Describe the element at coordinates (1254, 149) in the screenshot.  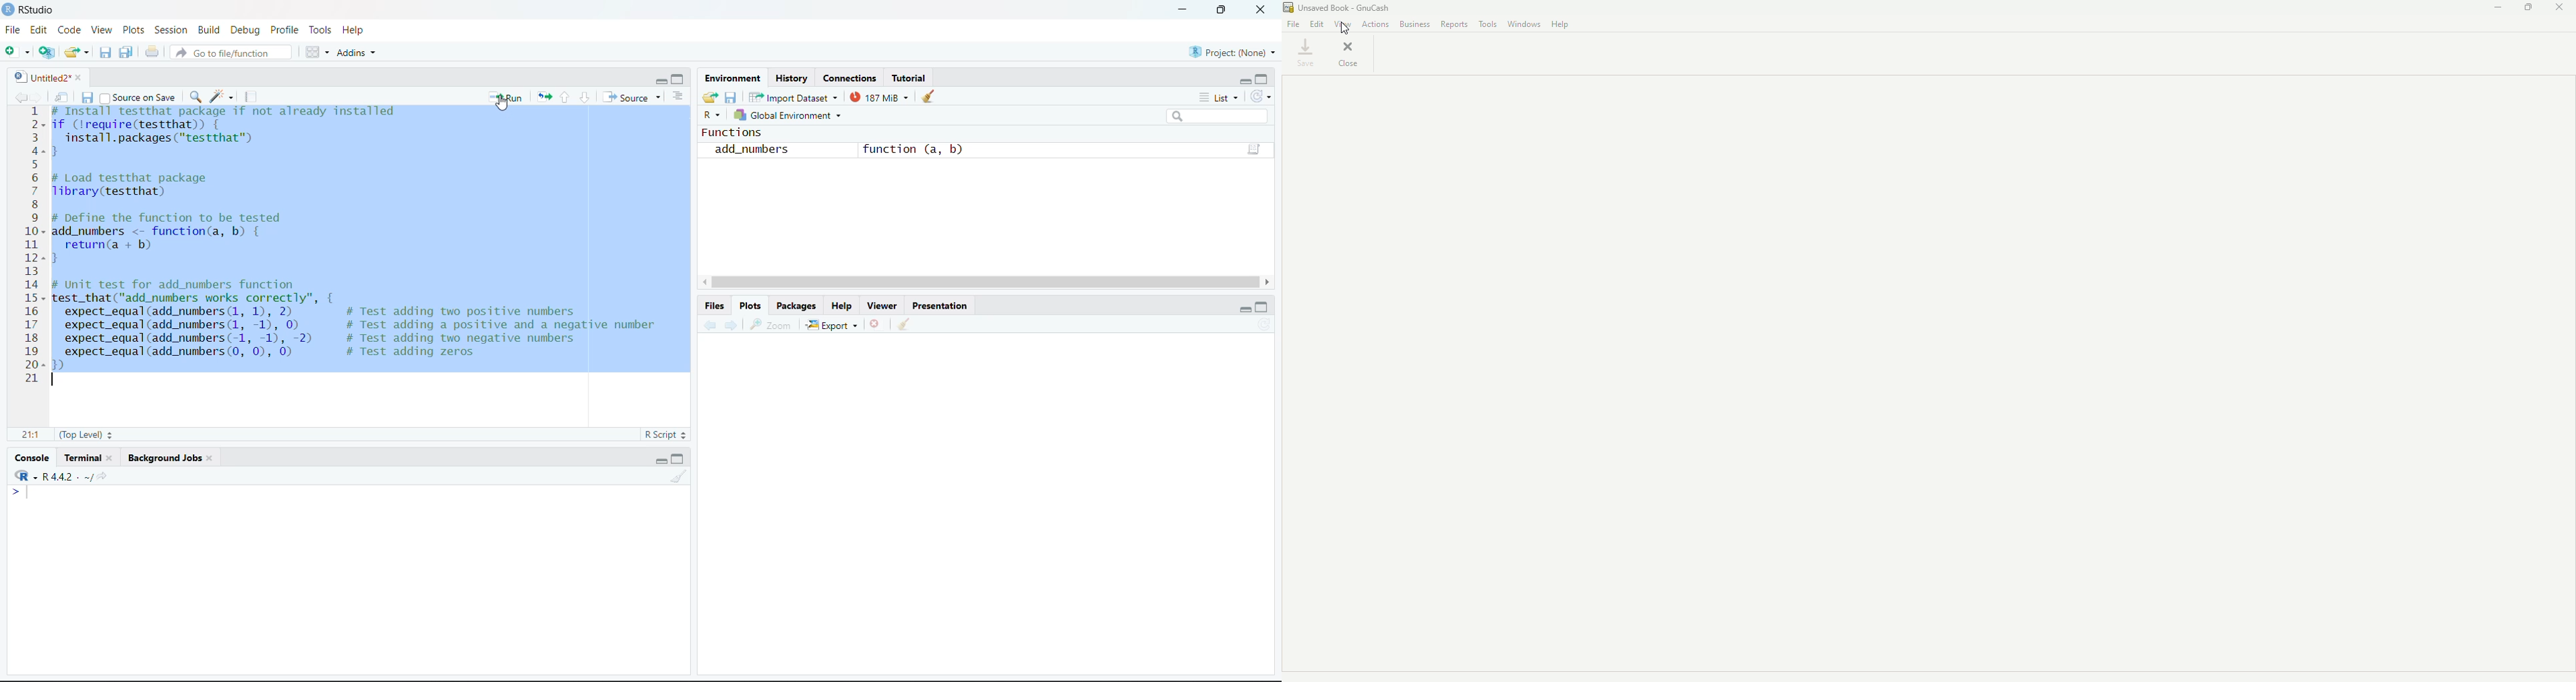
I see `function(a,b)` at that location.